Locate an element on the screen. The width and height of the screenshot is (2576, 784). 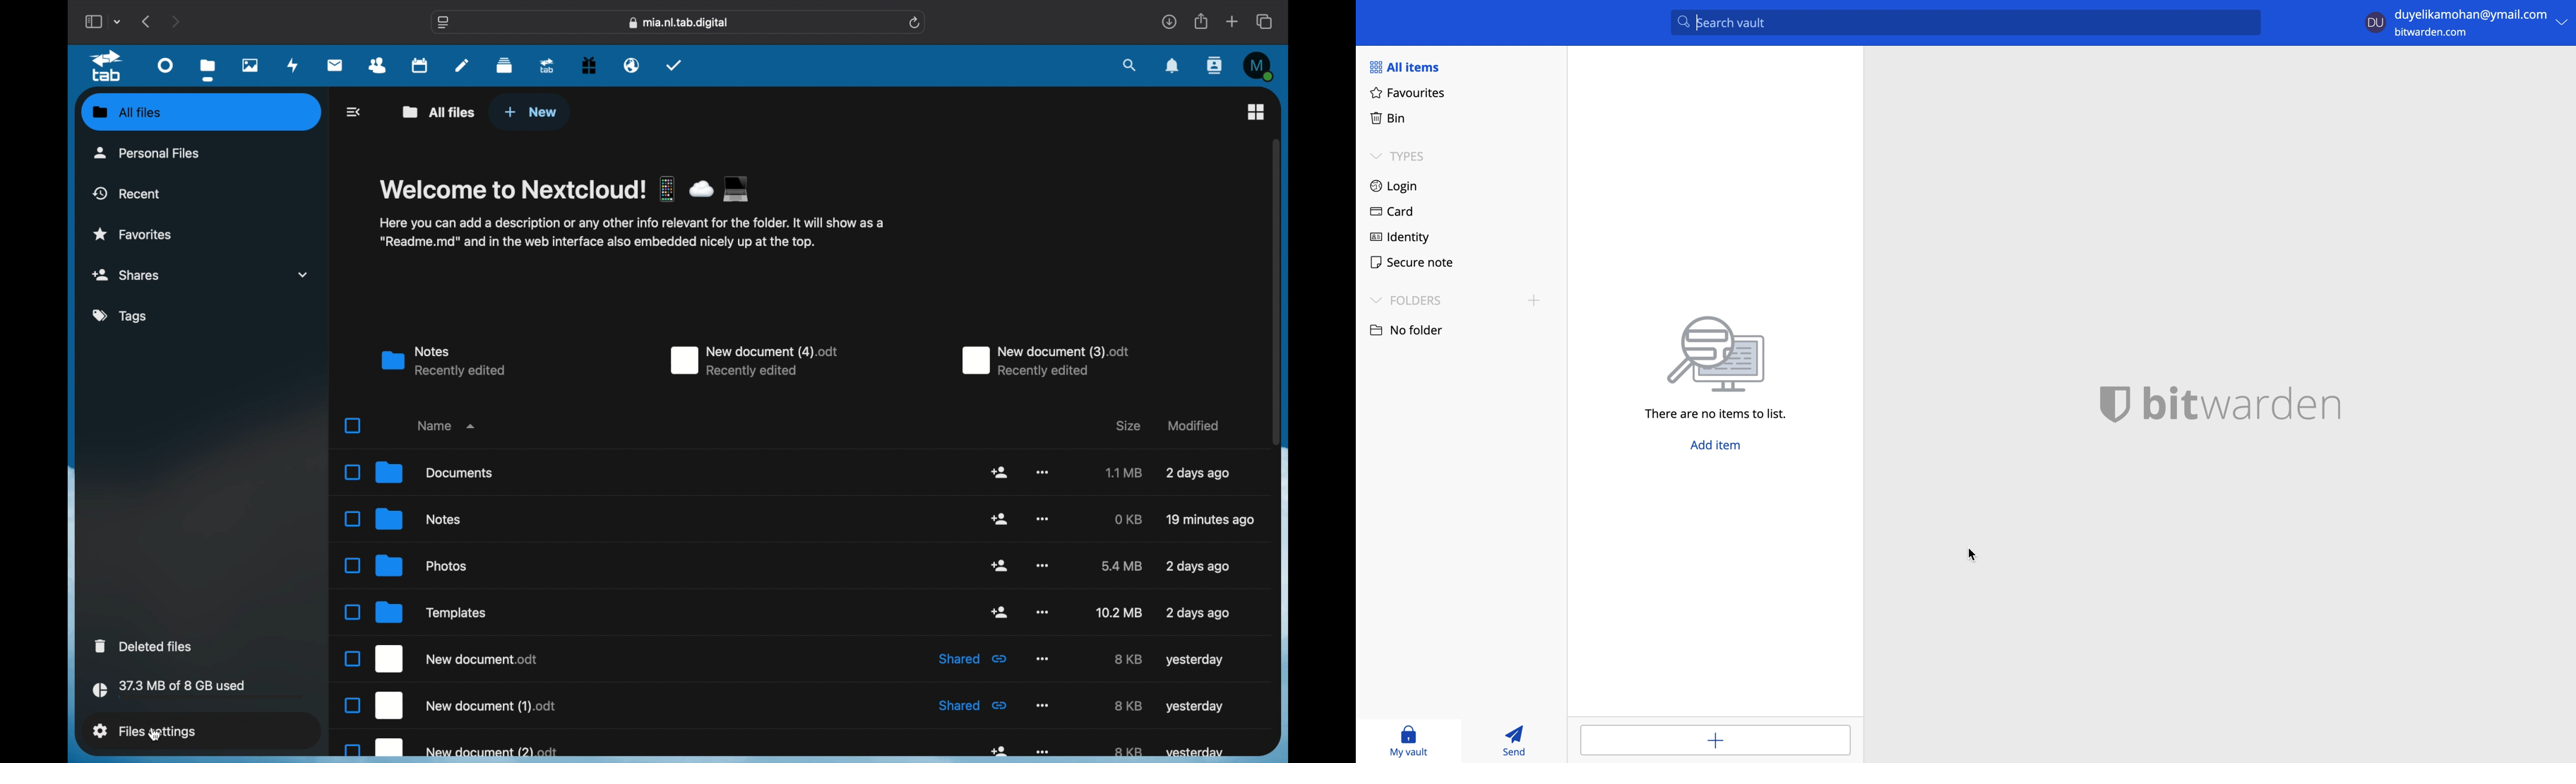
modified is located at coordinates (1211, 521).